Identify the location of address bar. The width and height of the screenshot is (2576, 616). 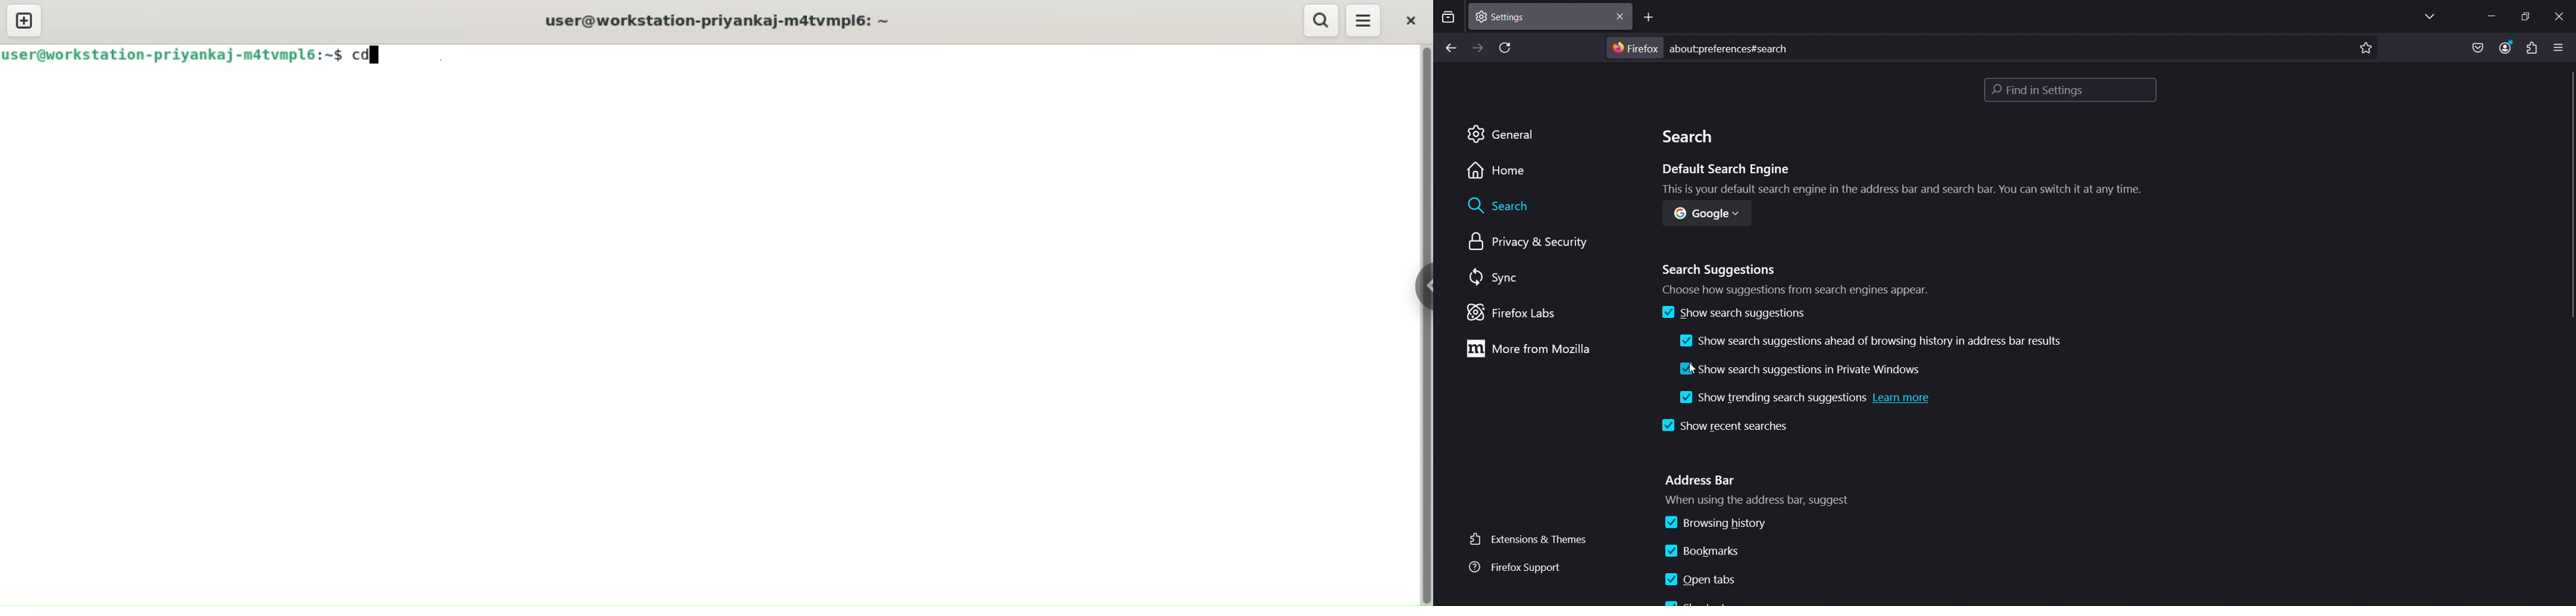
(1701, 480).